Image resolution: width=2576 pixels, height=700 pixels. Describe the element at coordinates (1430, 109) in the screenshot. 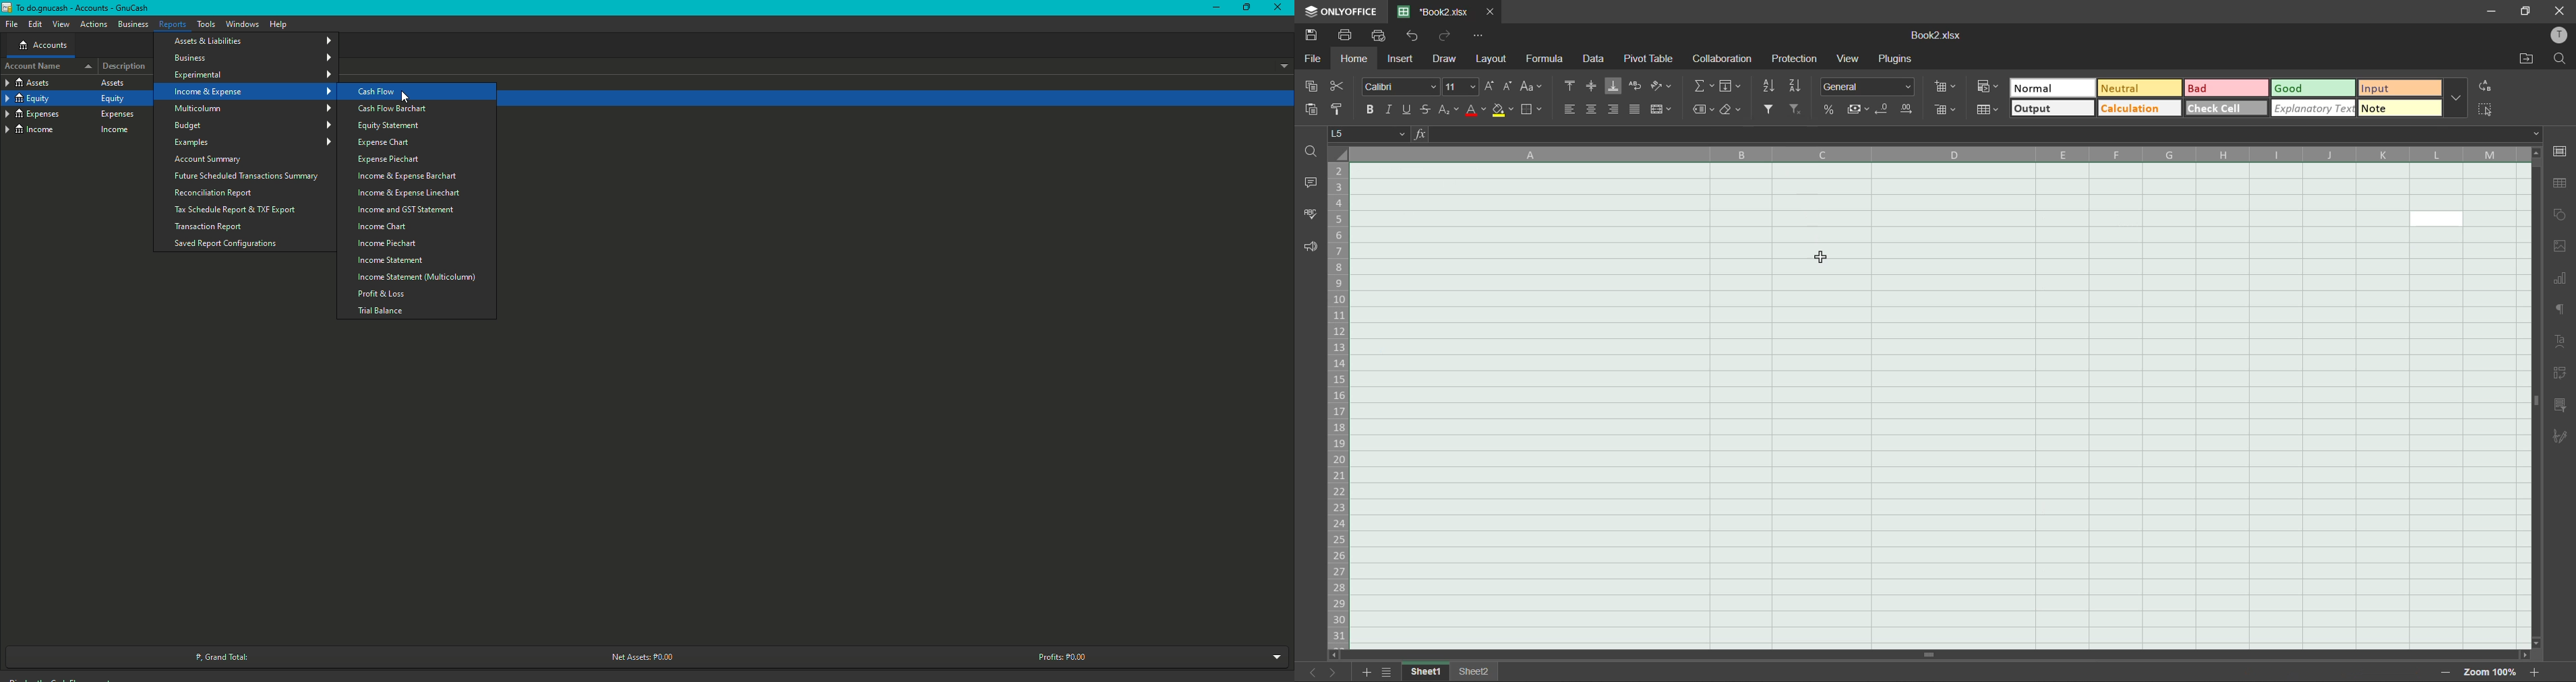

I see `strikethrough` at that location.